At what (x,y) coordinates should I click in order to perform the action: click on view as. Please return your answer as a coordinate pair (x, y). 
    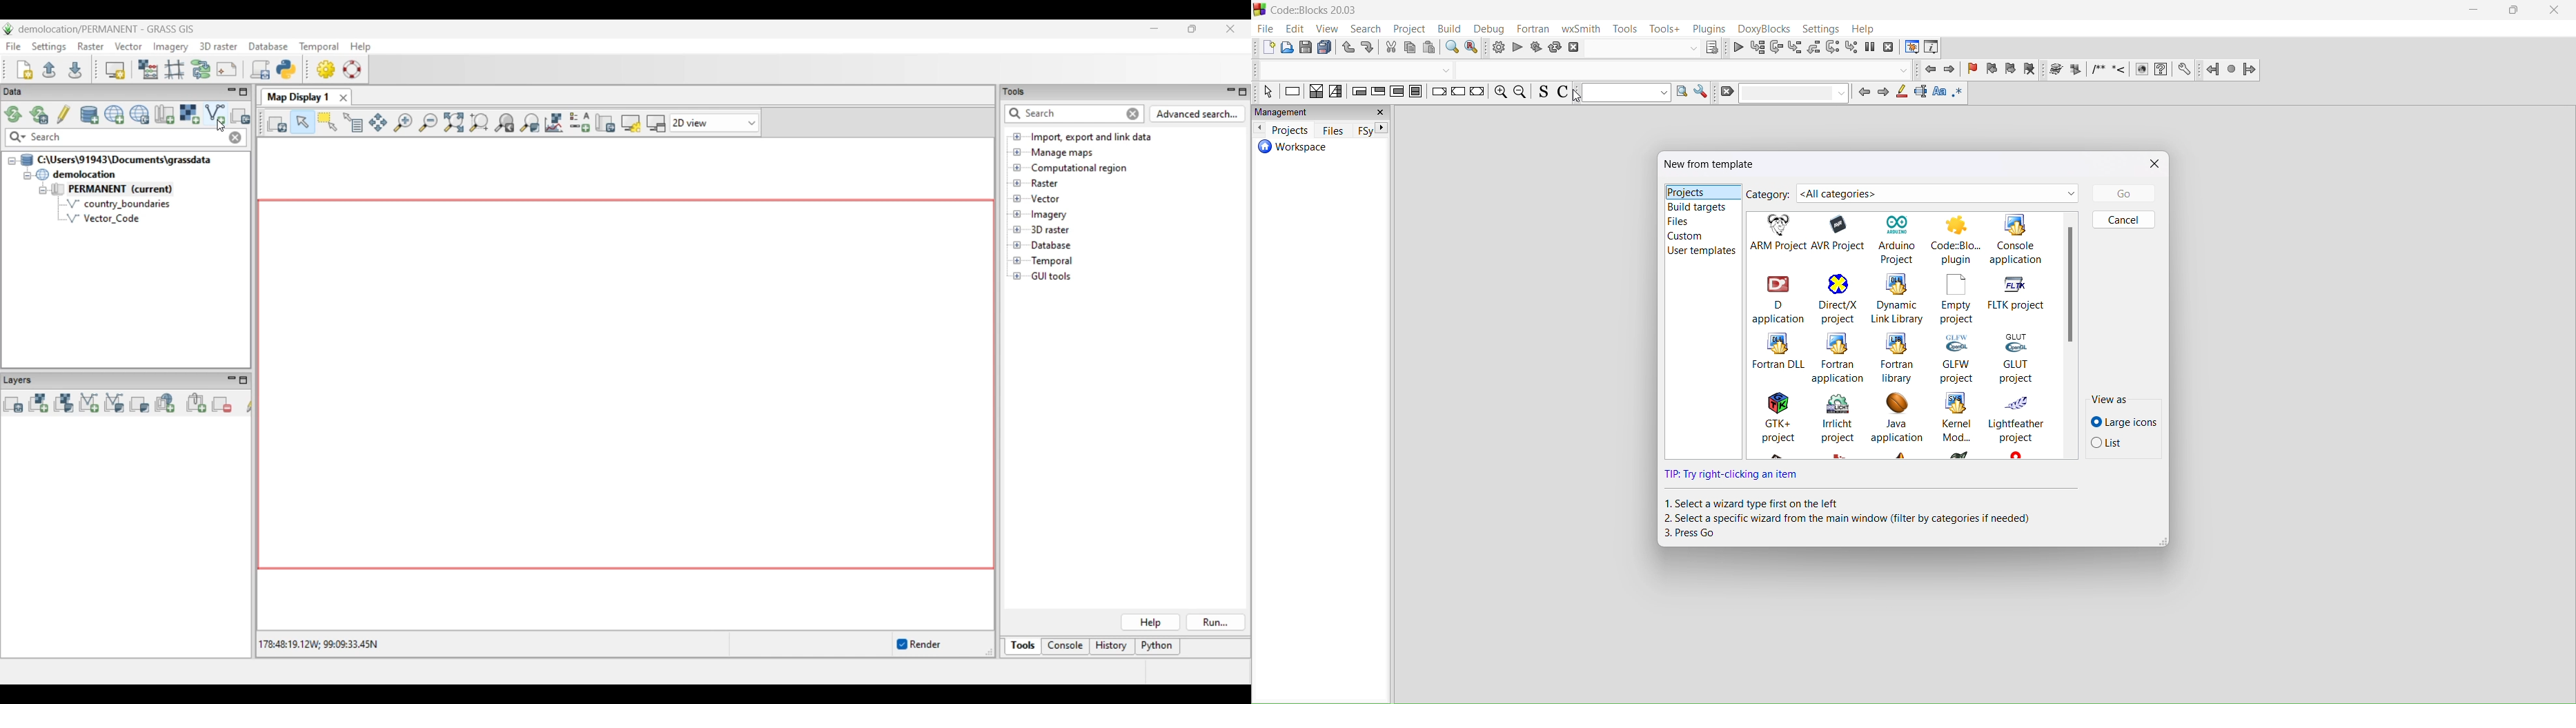
    Looking at the image, I should click on (2123, 400).